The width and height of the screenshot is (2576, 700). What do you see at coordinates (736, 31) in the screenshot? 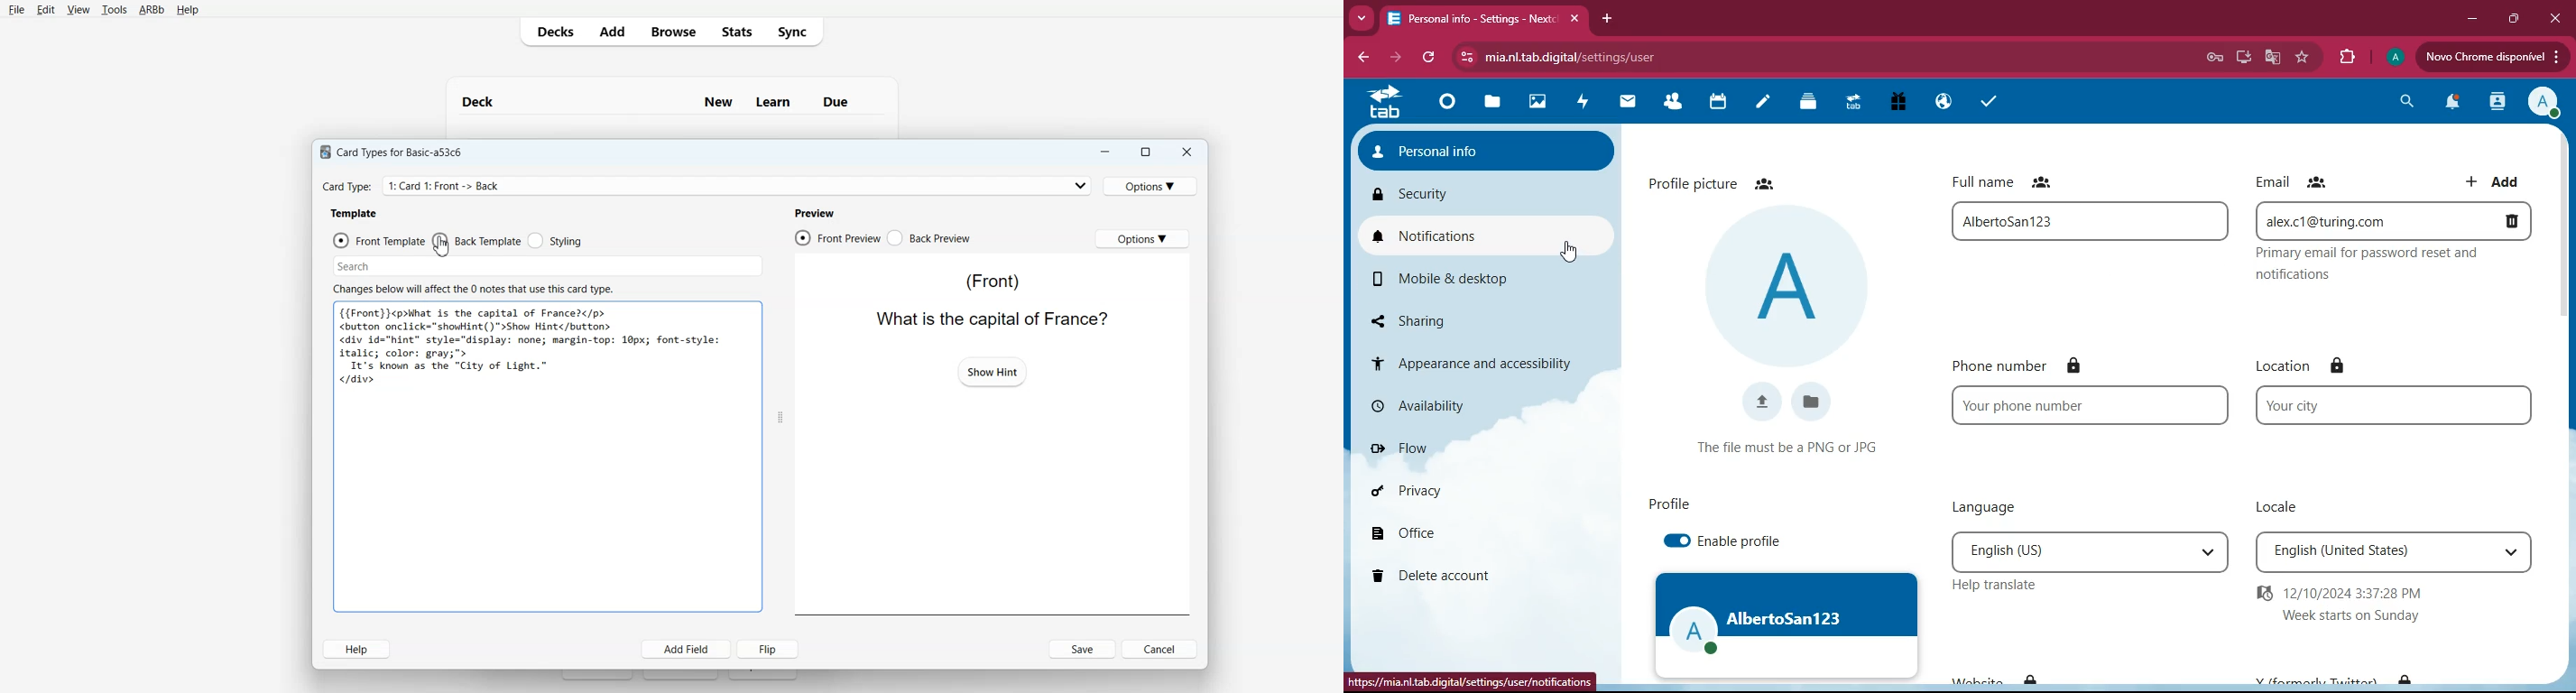
I see `Stats` at bounding box center [736, 31].